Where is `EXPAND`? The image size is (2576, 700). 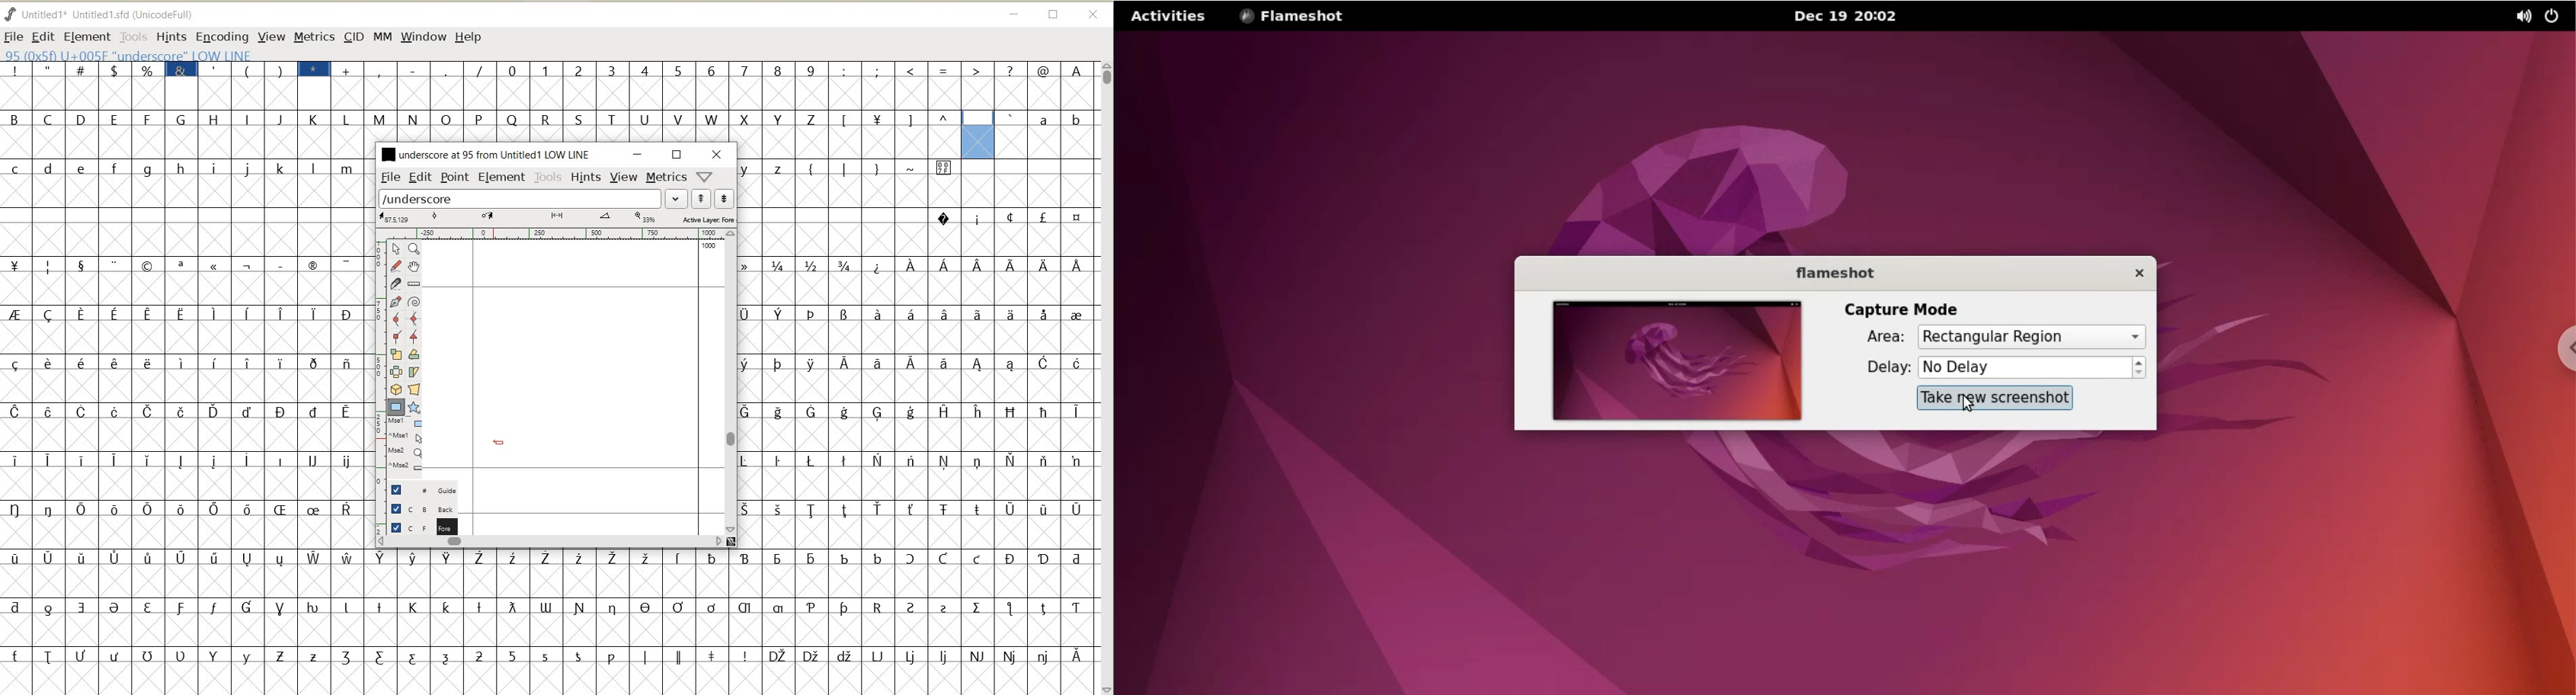
EXPAND is located at coordinates (677, 199).